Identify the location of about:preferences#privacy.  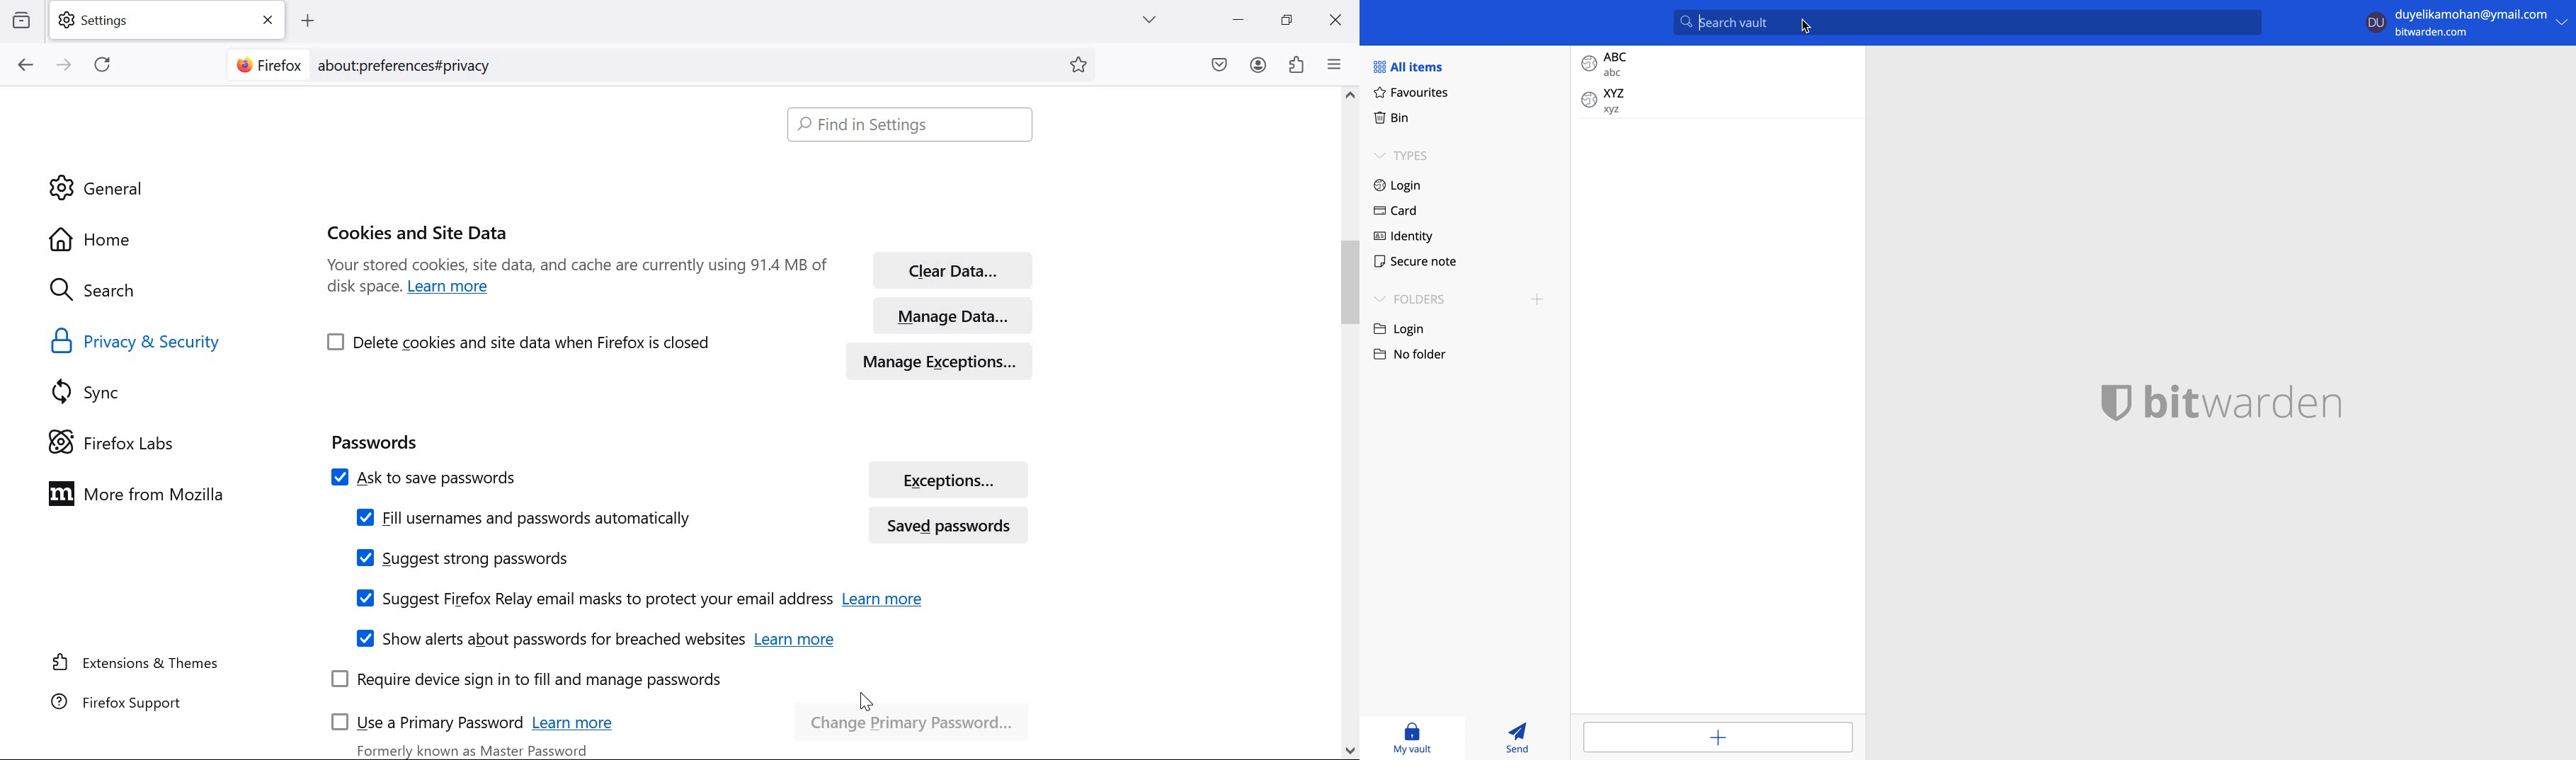
(414, 64).